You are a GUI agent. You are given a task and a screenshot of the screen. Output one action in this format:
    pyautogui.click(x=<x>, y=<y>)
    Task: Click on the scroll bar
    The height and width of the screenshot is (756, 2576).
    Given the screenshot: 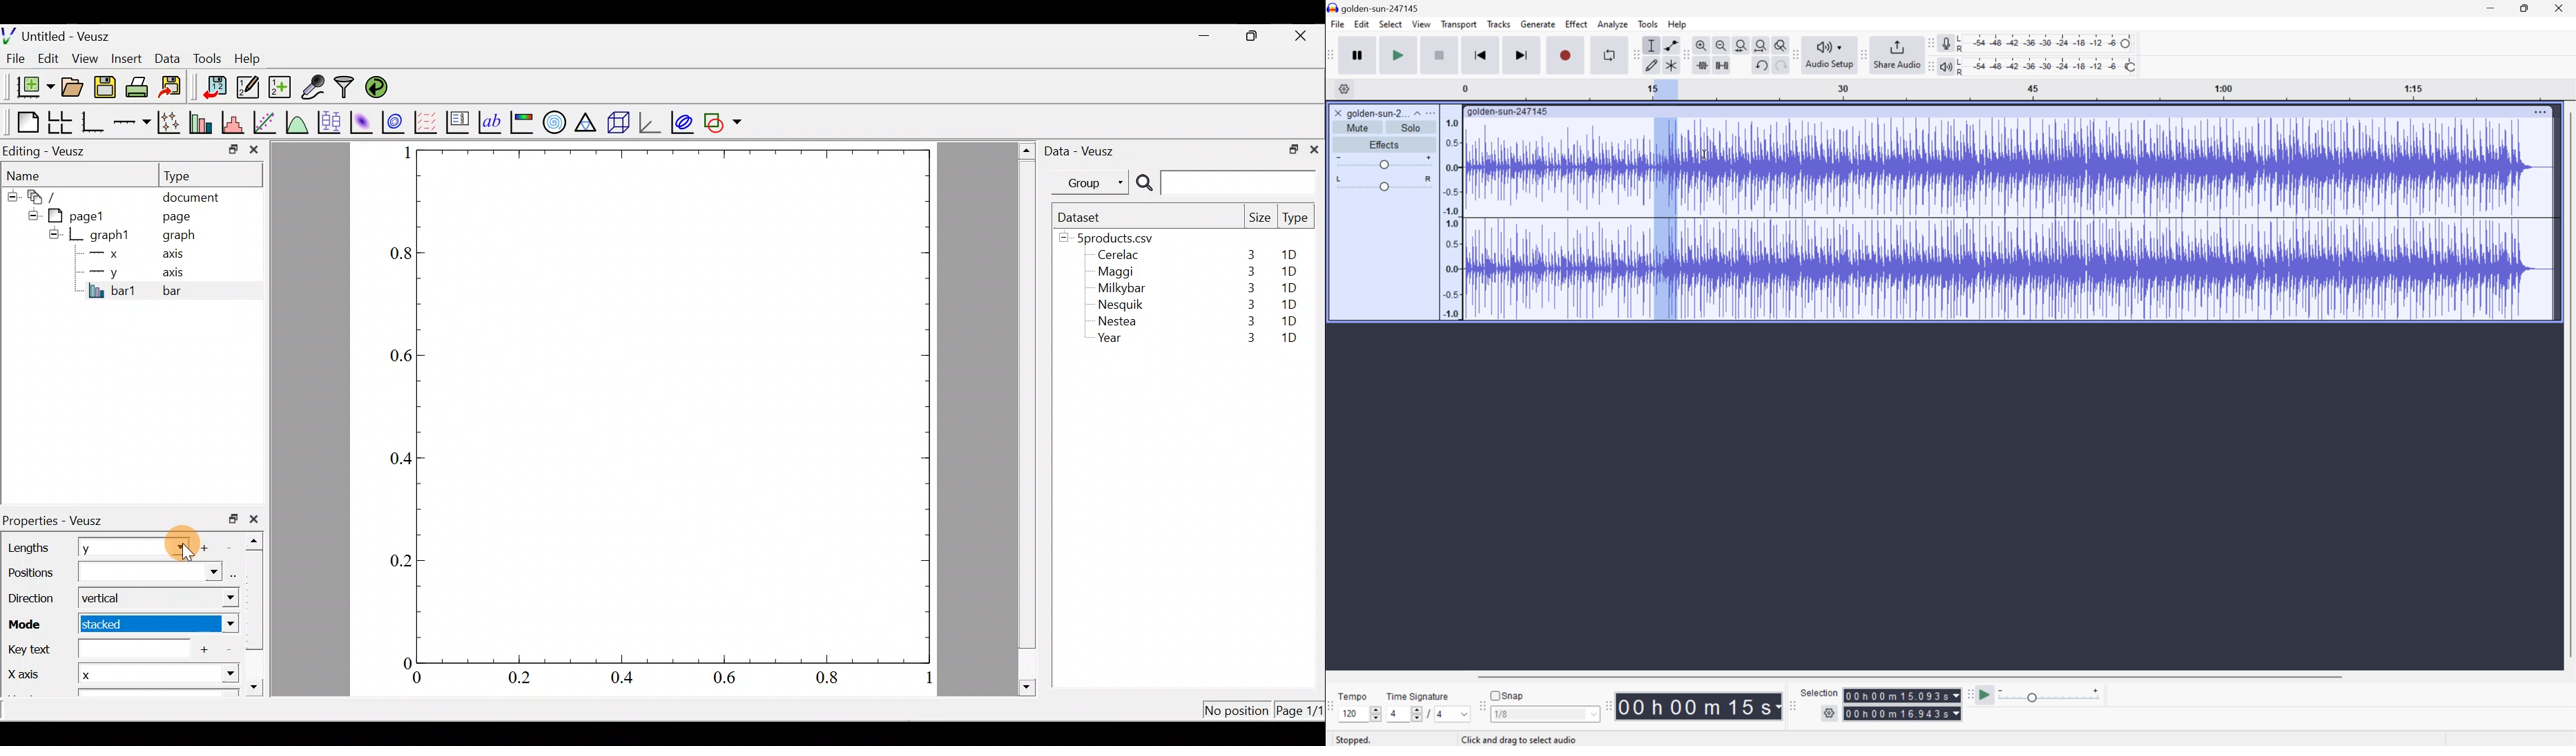 What is the action you would take?
    pyautogui.click(x=1027, y=417)
    